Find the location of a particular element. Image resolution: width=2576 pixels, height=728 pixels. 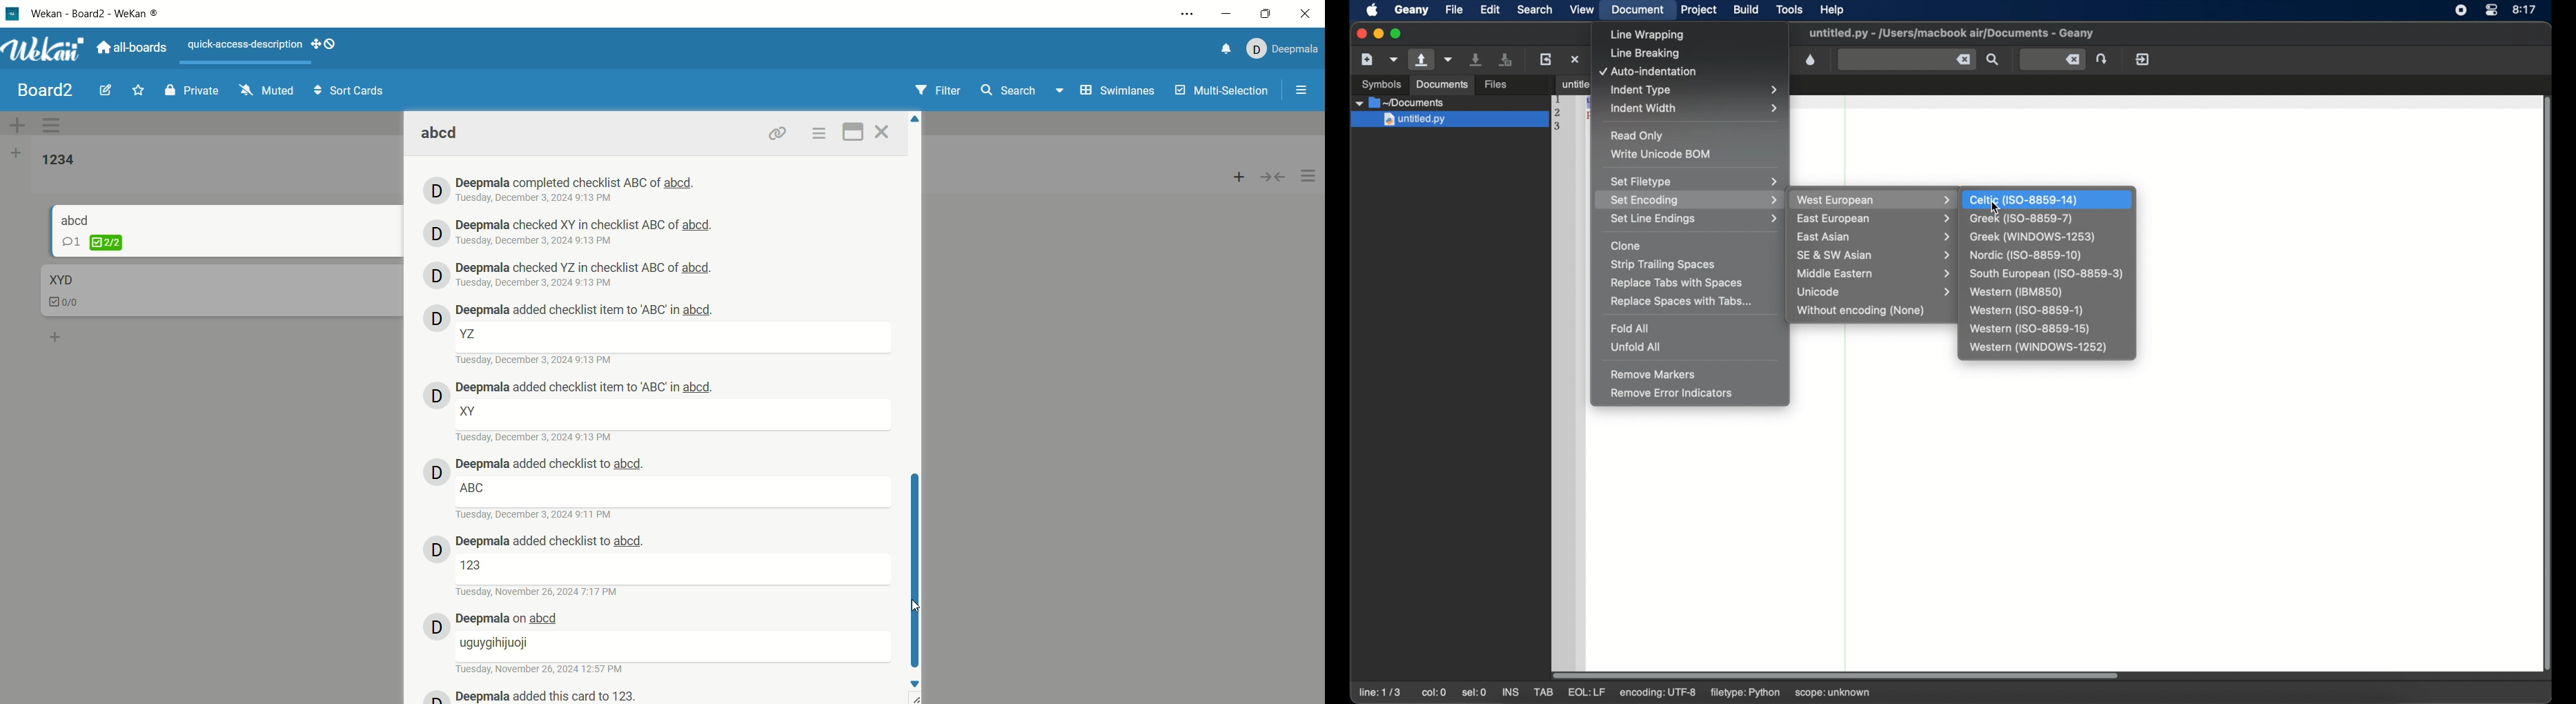

text is located at coordinates (246, 46).